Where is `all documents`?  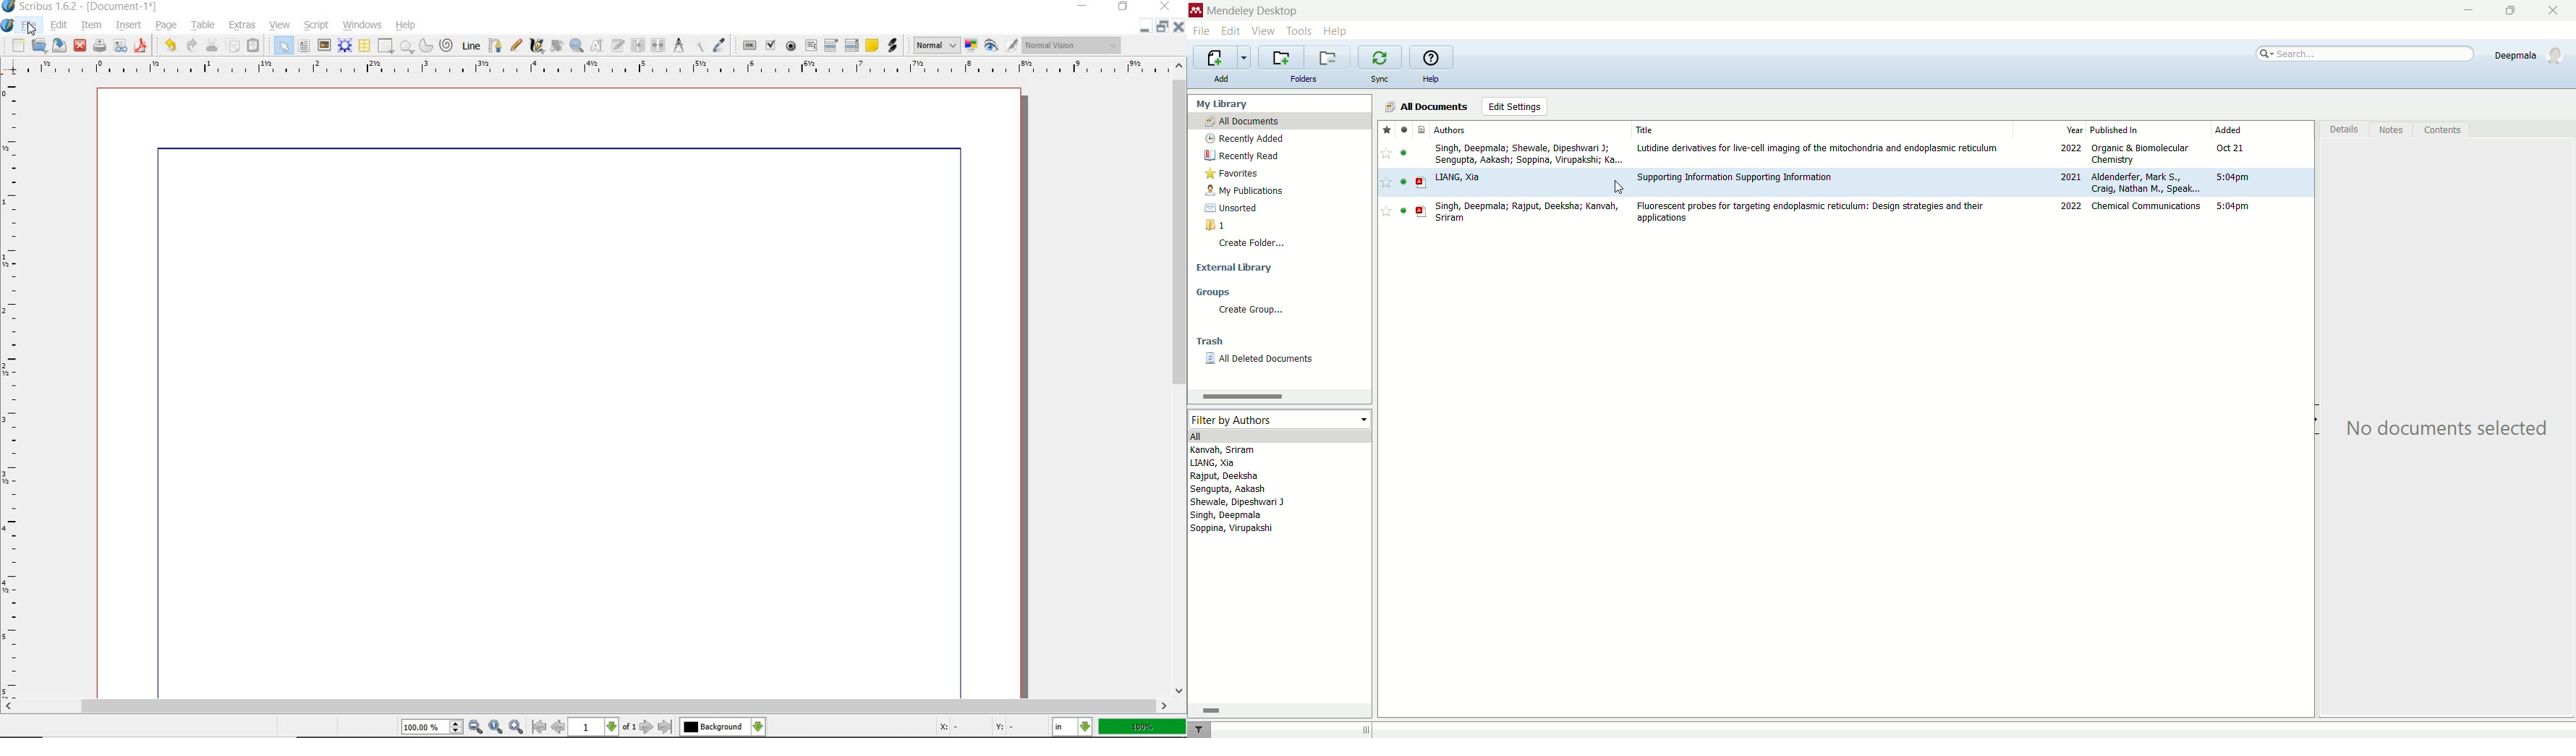
all documents is located at coordinates (1280, 120).